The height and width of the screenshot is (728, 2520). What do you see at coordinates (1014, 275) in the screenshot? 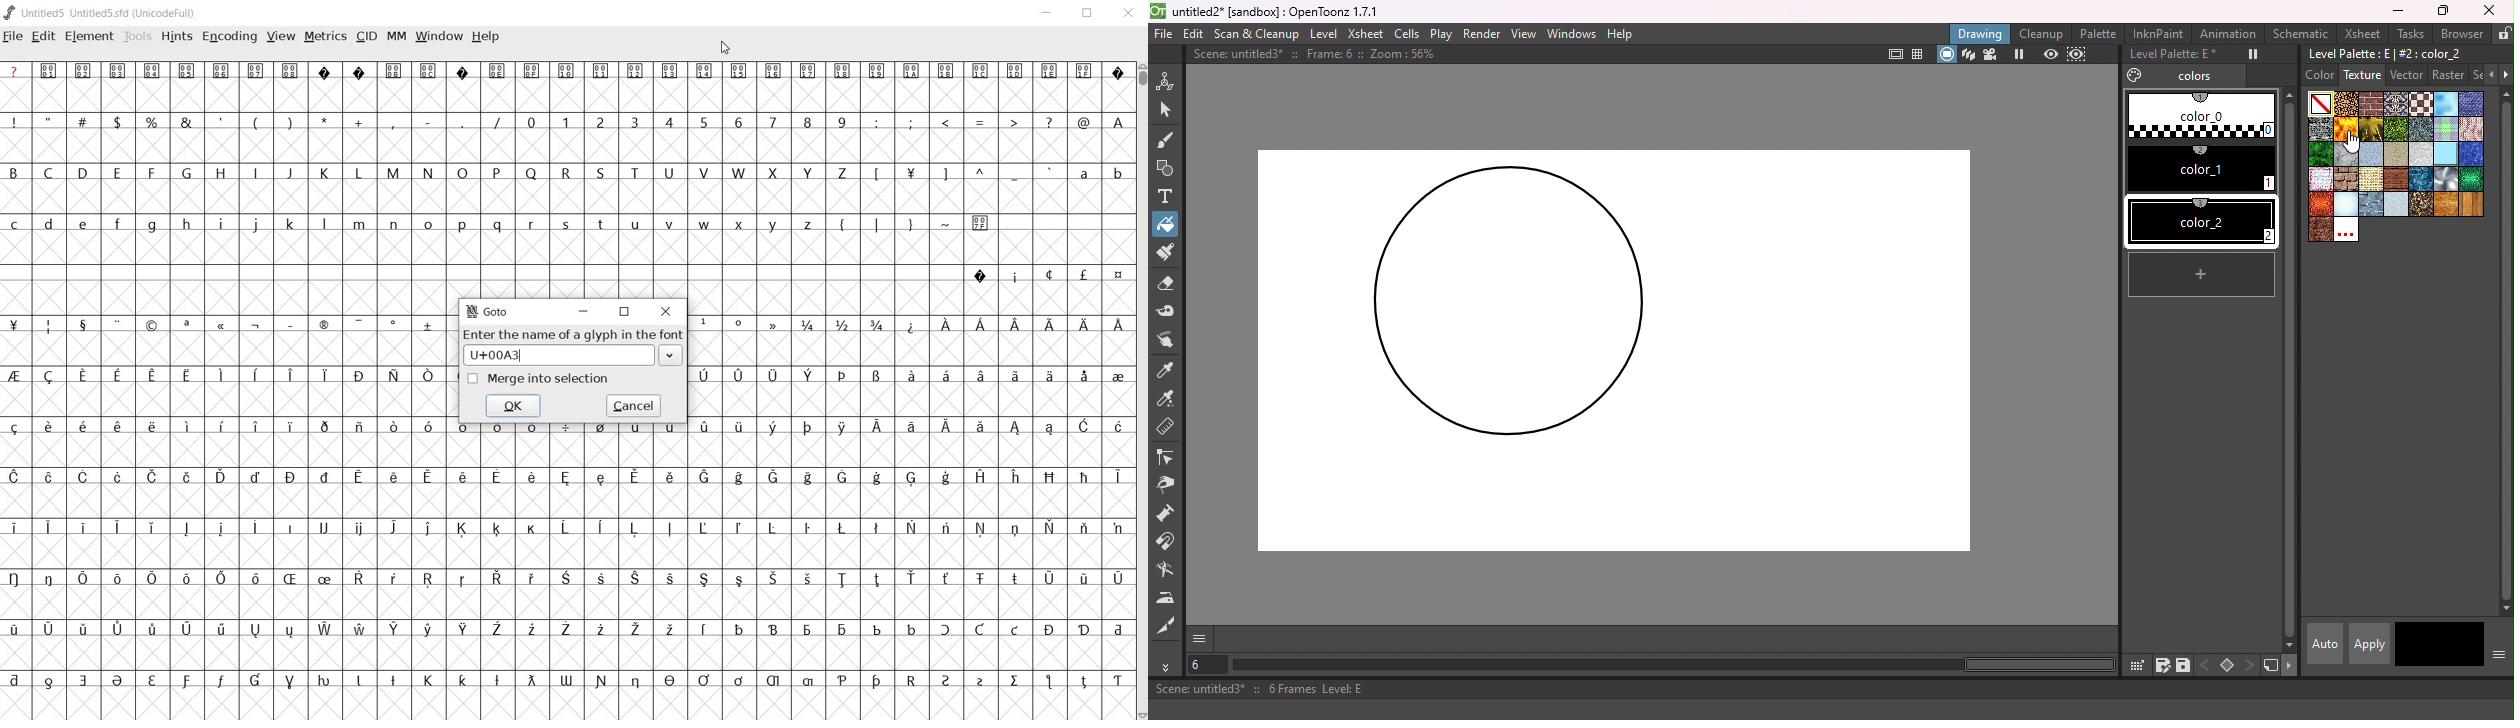
I see `Symbol` at bounding box center [1014, 275].